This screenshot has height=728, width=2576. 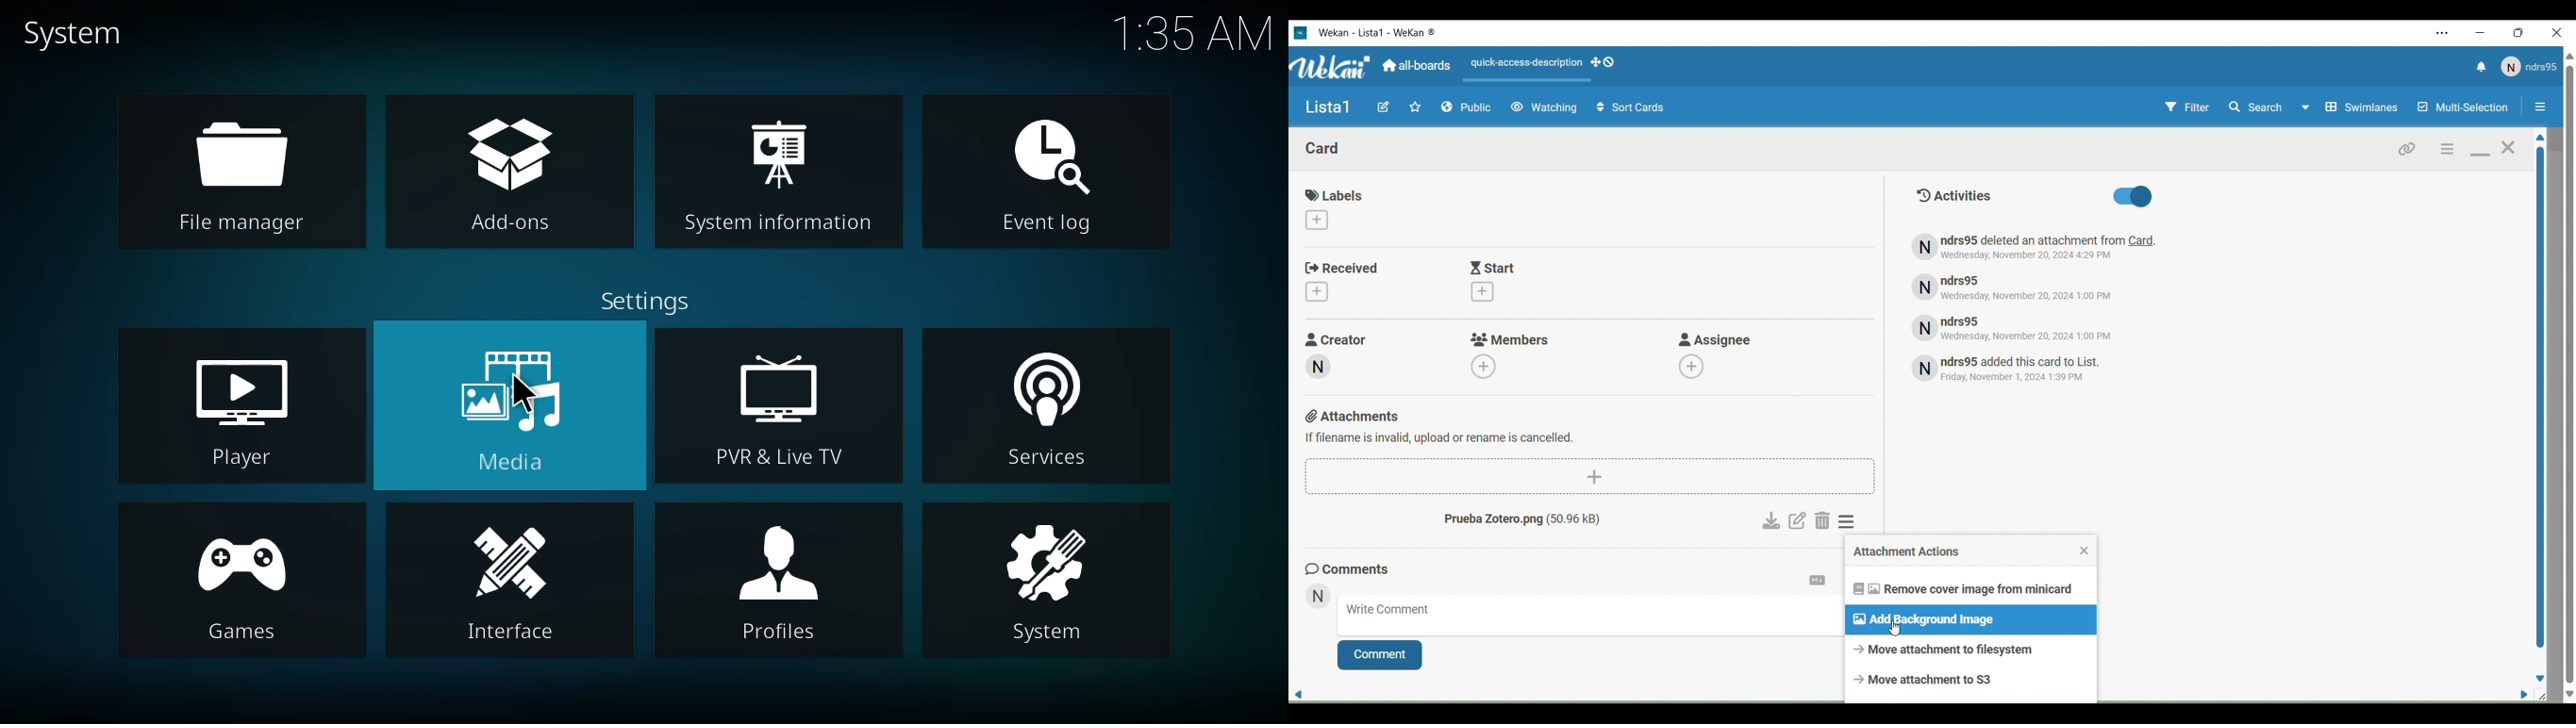 What do you see at coordinates (2449, 148) in the screenshot?
I see `Settings` at bounding box center [2449, 148].